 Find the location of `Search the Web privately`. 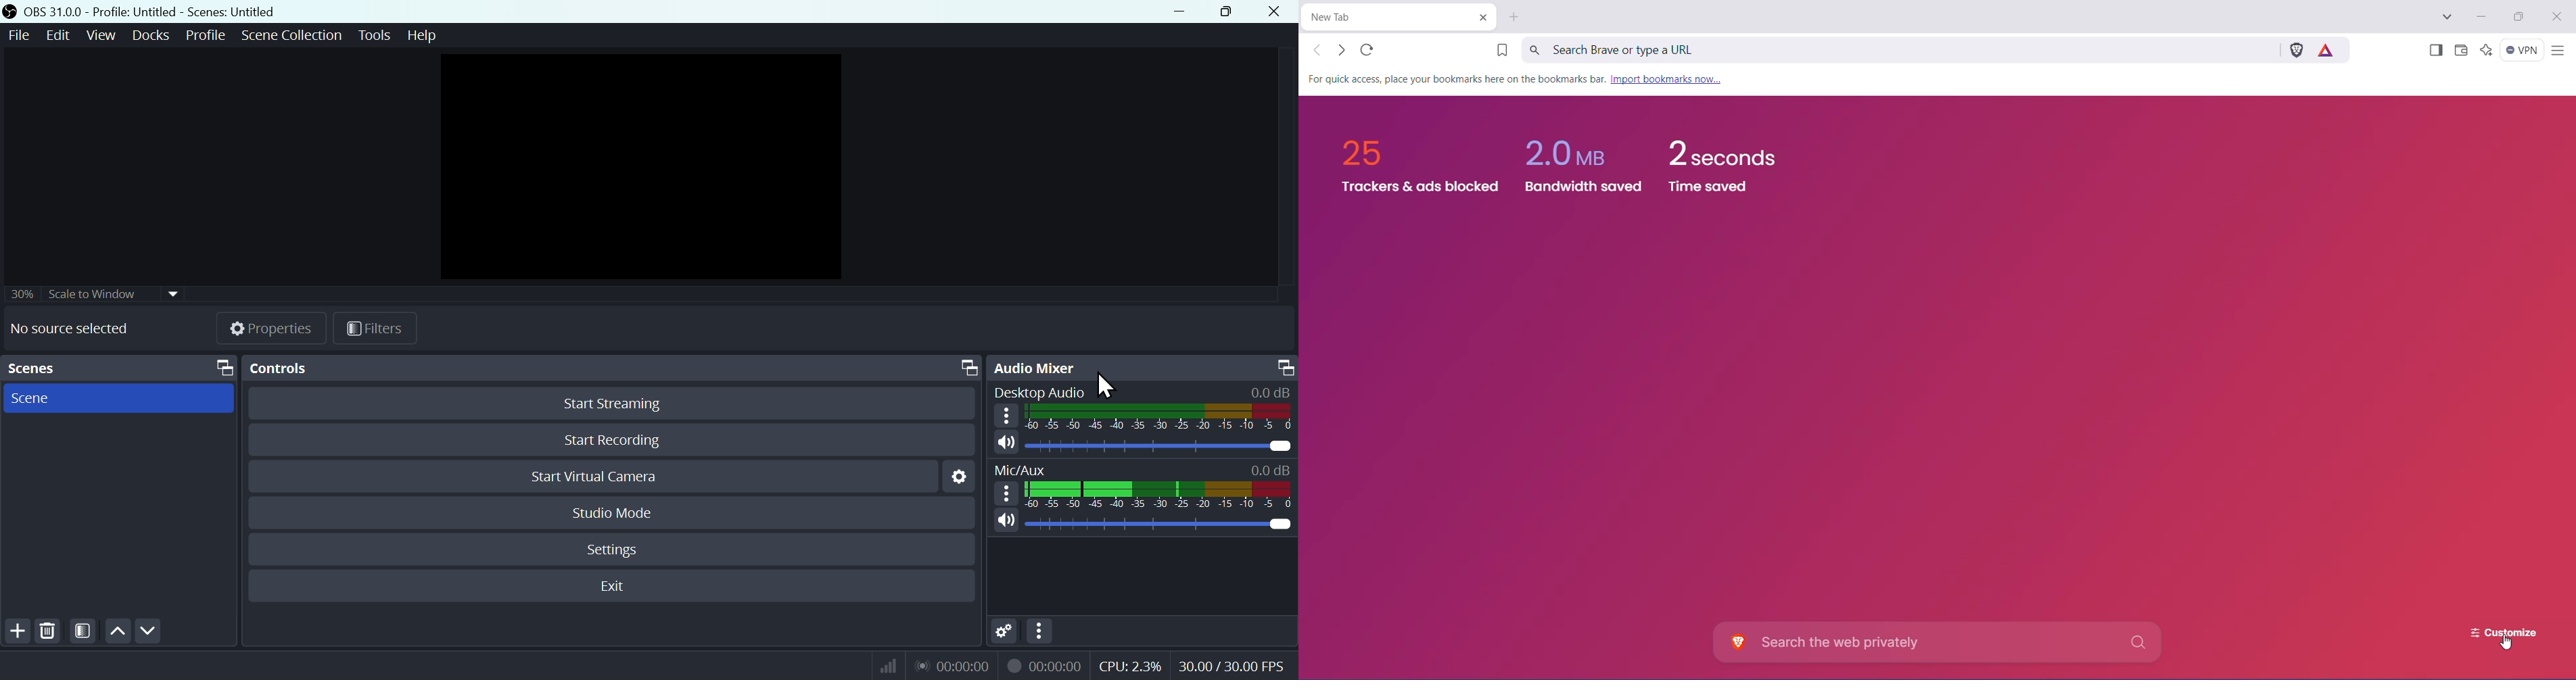

Search the Web privately is located at coordinates (1941, 642).